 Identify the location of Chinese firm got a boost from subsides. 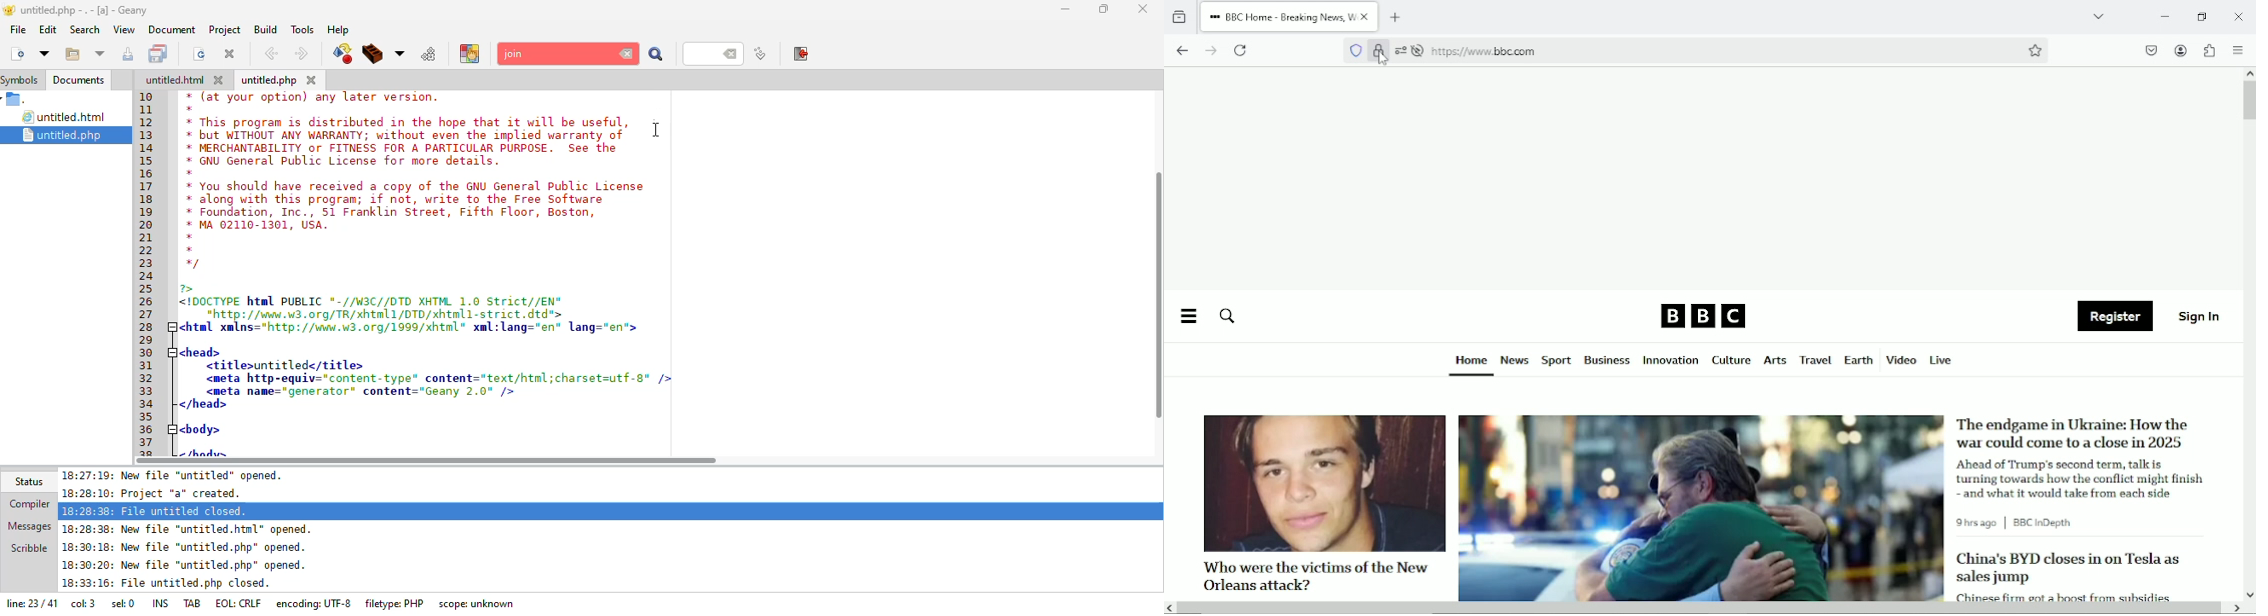
(2063, 595).